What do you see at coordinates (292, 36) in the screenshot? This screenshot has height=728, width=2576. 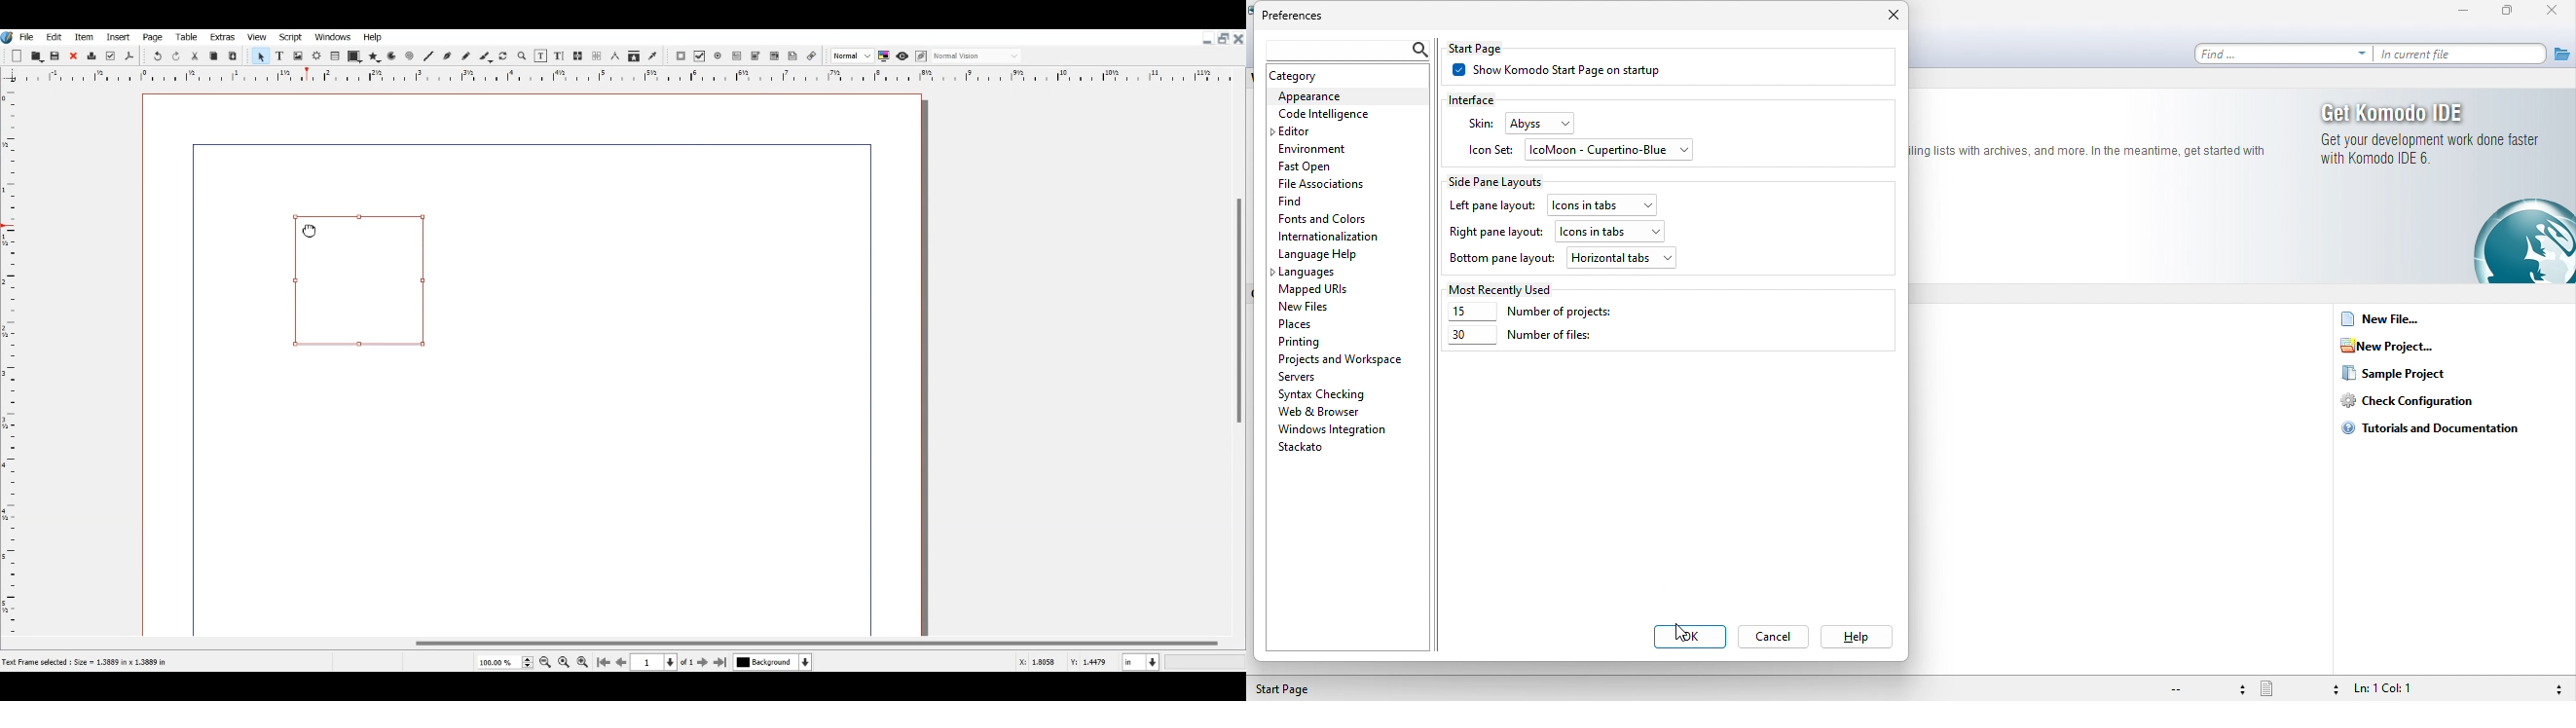 I see `Script` at bounding box center [292, 36].